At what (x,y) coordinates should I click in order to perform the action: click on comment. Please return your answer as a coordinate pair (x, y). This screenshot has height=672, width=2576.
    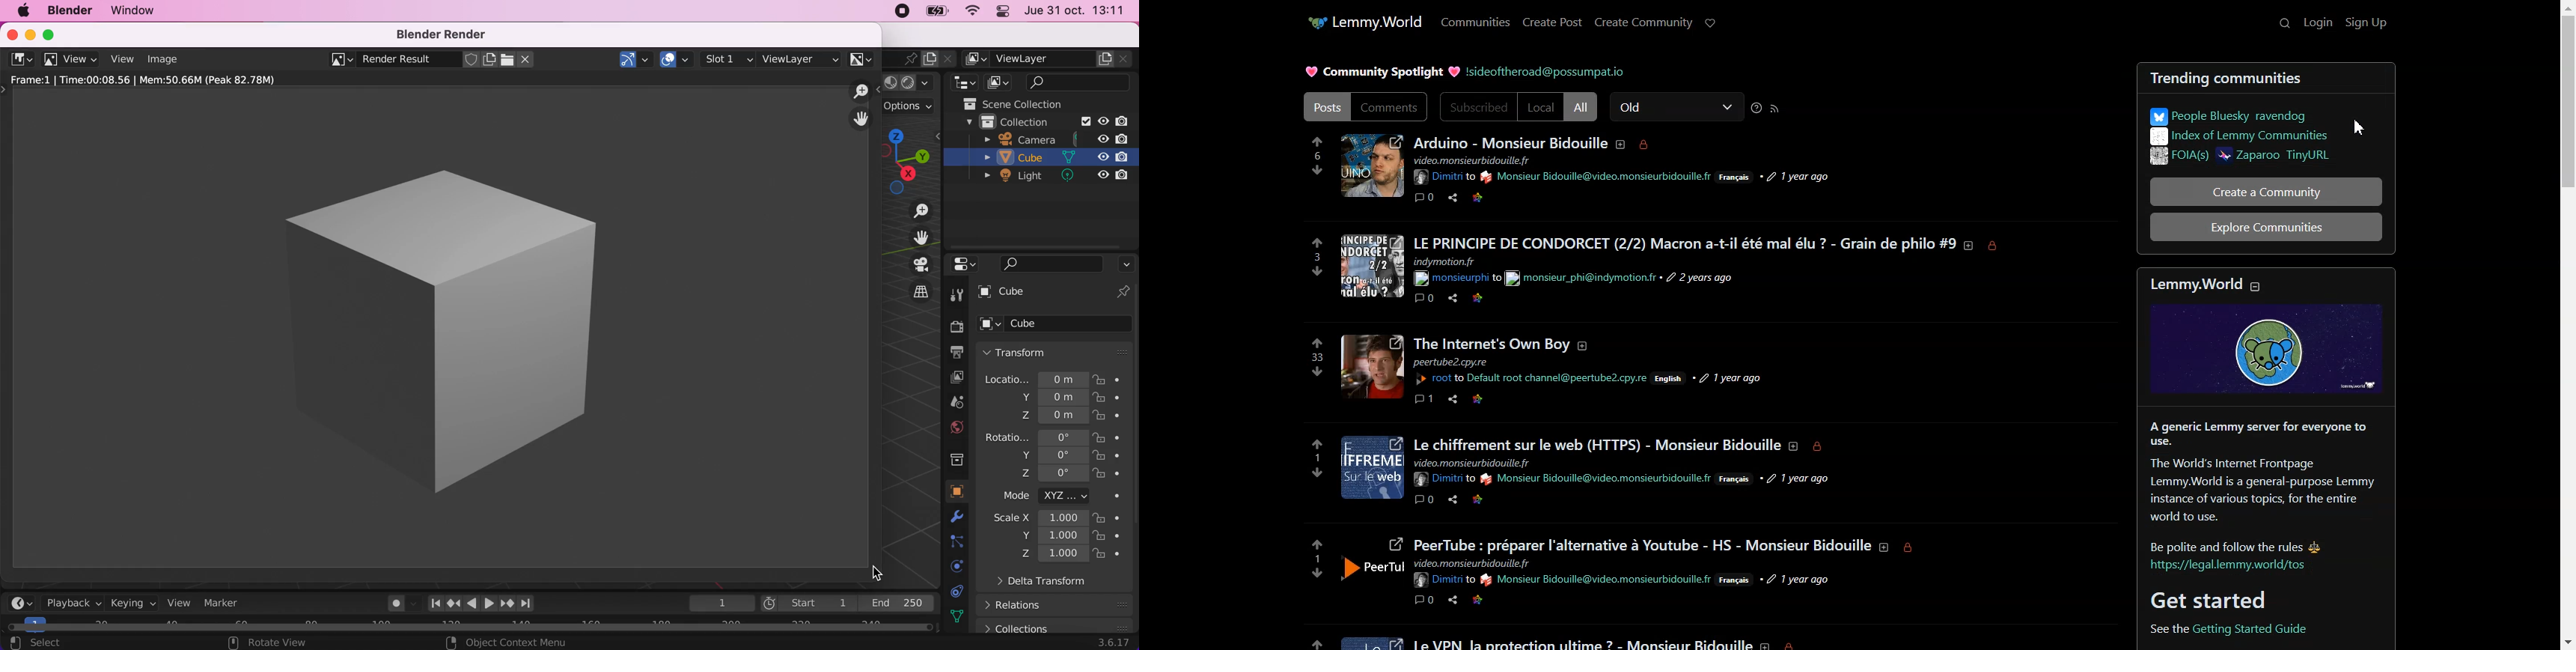
    Looking at the image, I should click on (1423, 500).